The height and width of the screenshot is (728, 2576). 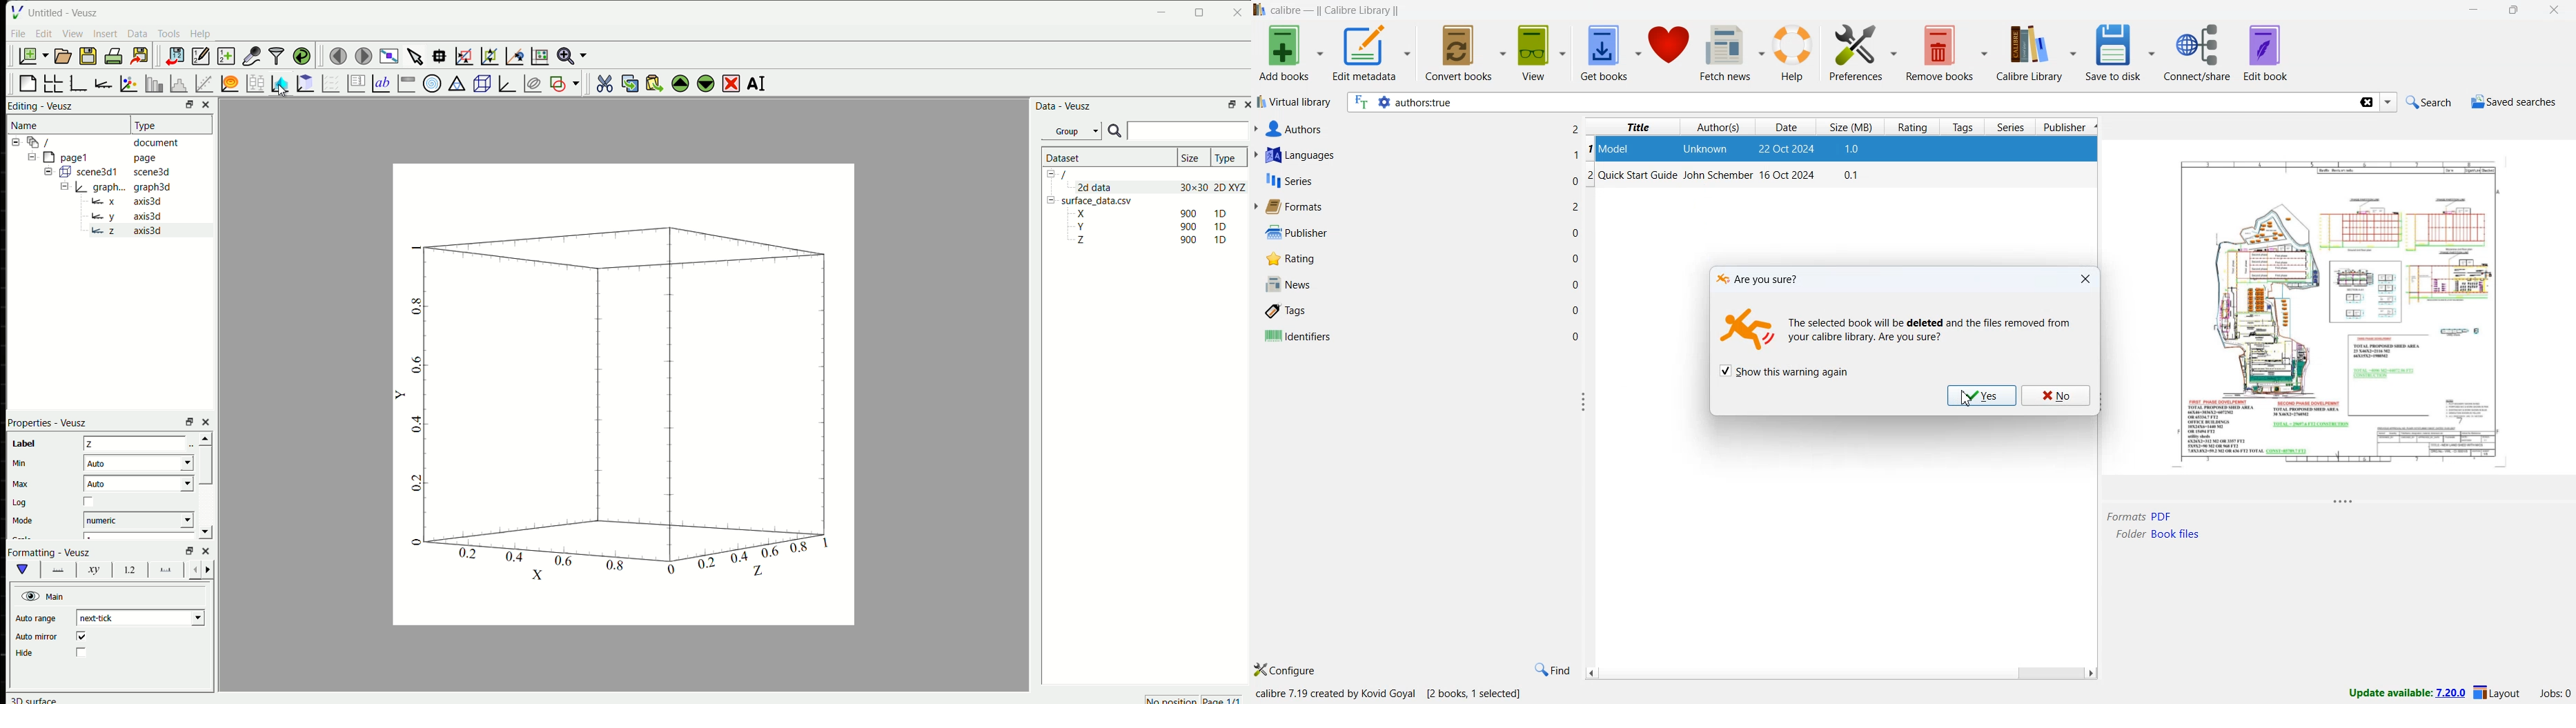 I want to click on checked box, so click(x=82, y=637).